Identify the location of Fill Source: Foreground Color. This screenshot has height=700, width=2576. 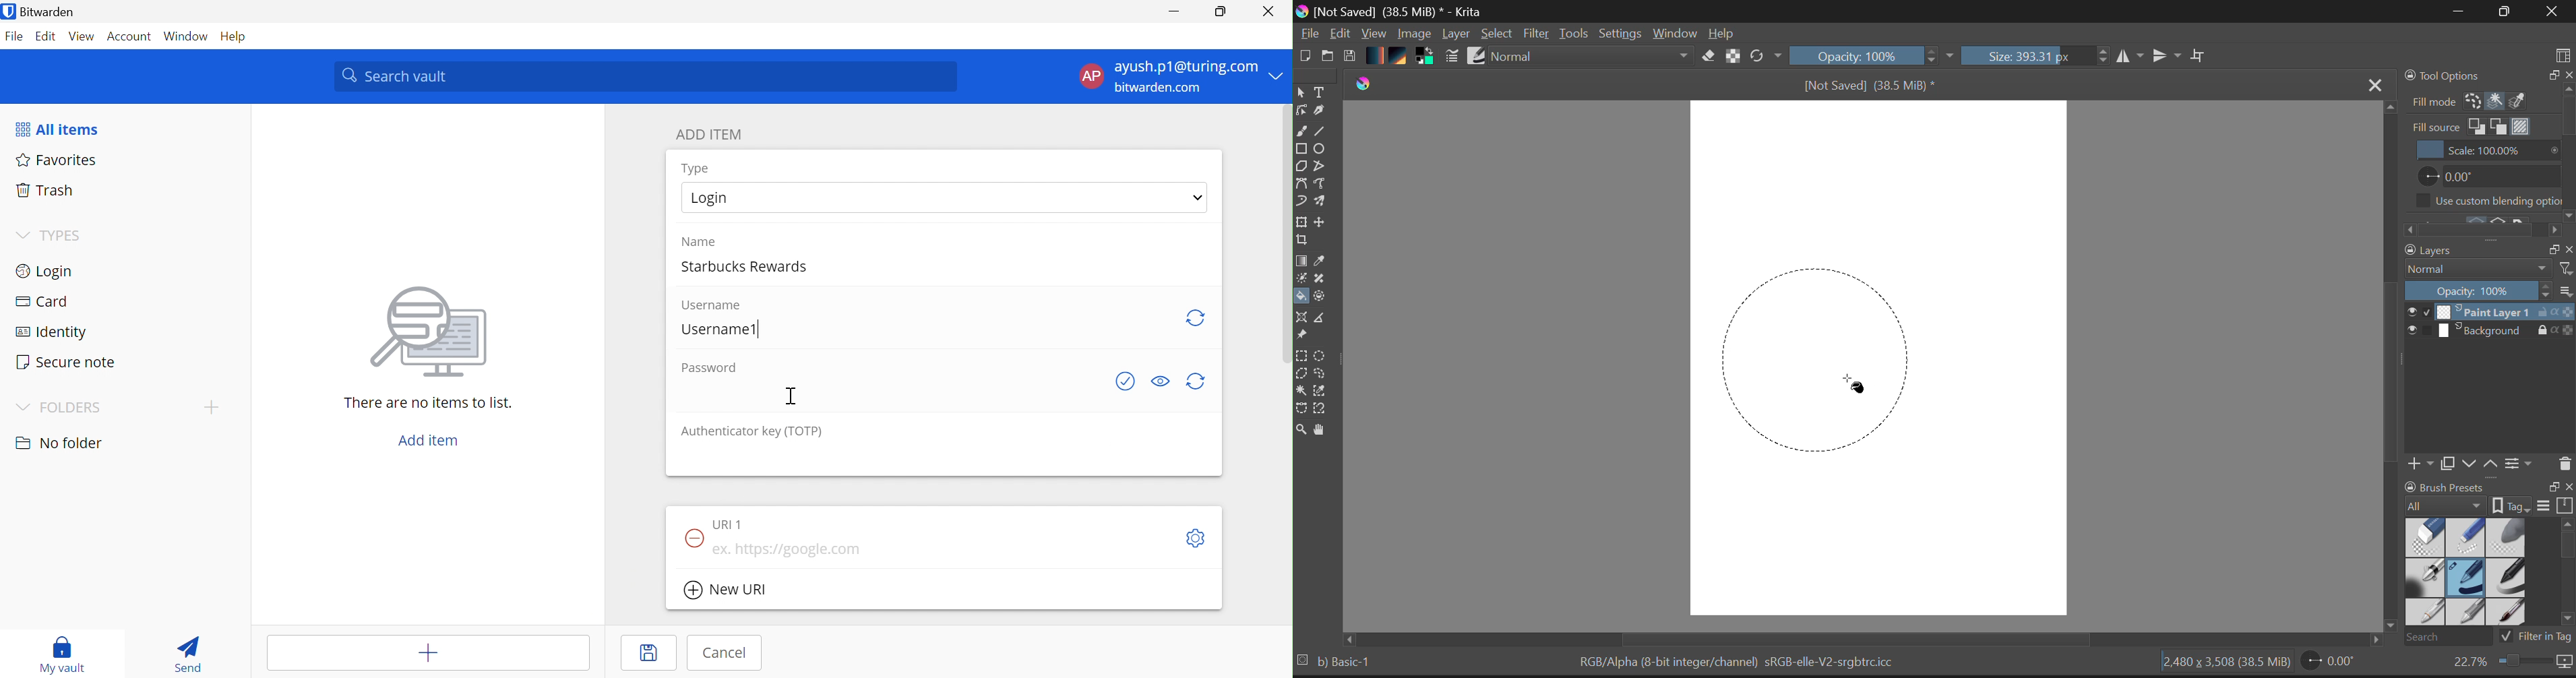
(2479, 127).